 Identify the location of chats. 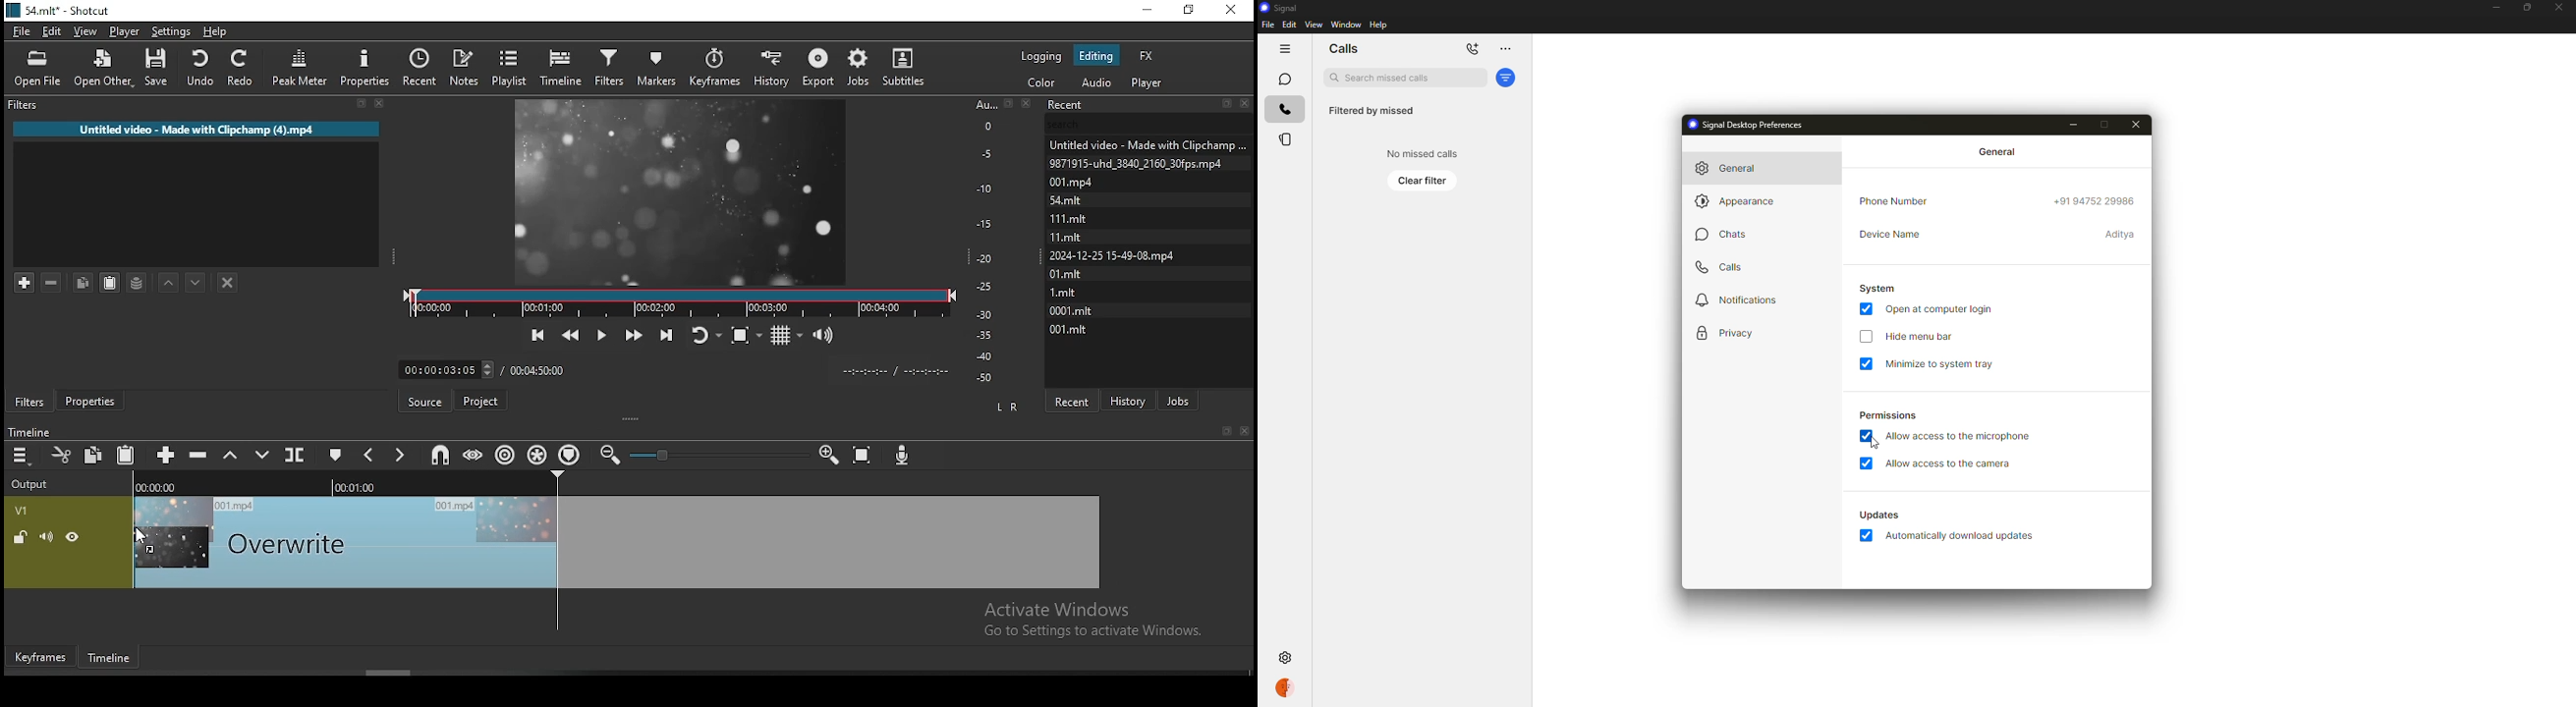
(1723, 234).